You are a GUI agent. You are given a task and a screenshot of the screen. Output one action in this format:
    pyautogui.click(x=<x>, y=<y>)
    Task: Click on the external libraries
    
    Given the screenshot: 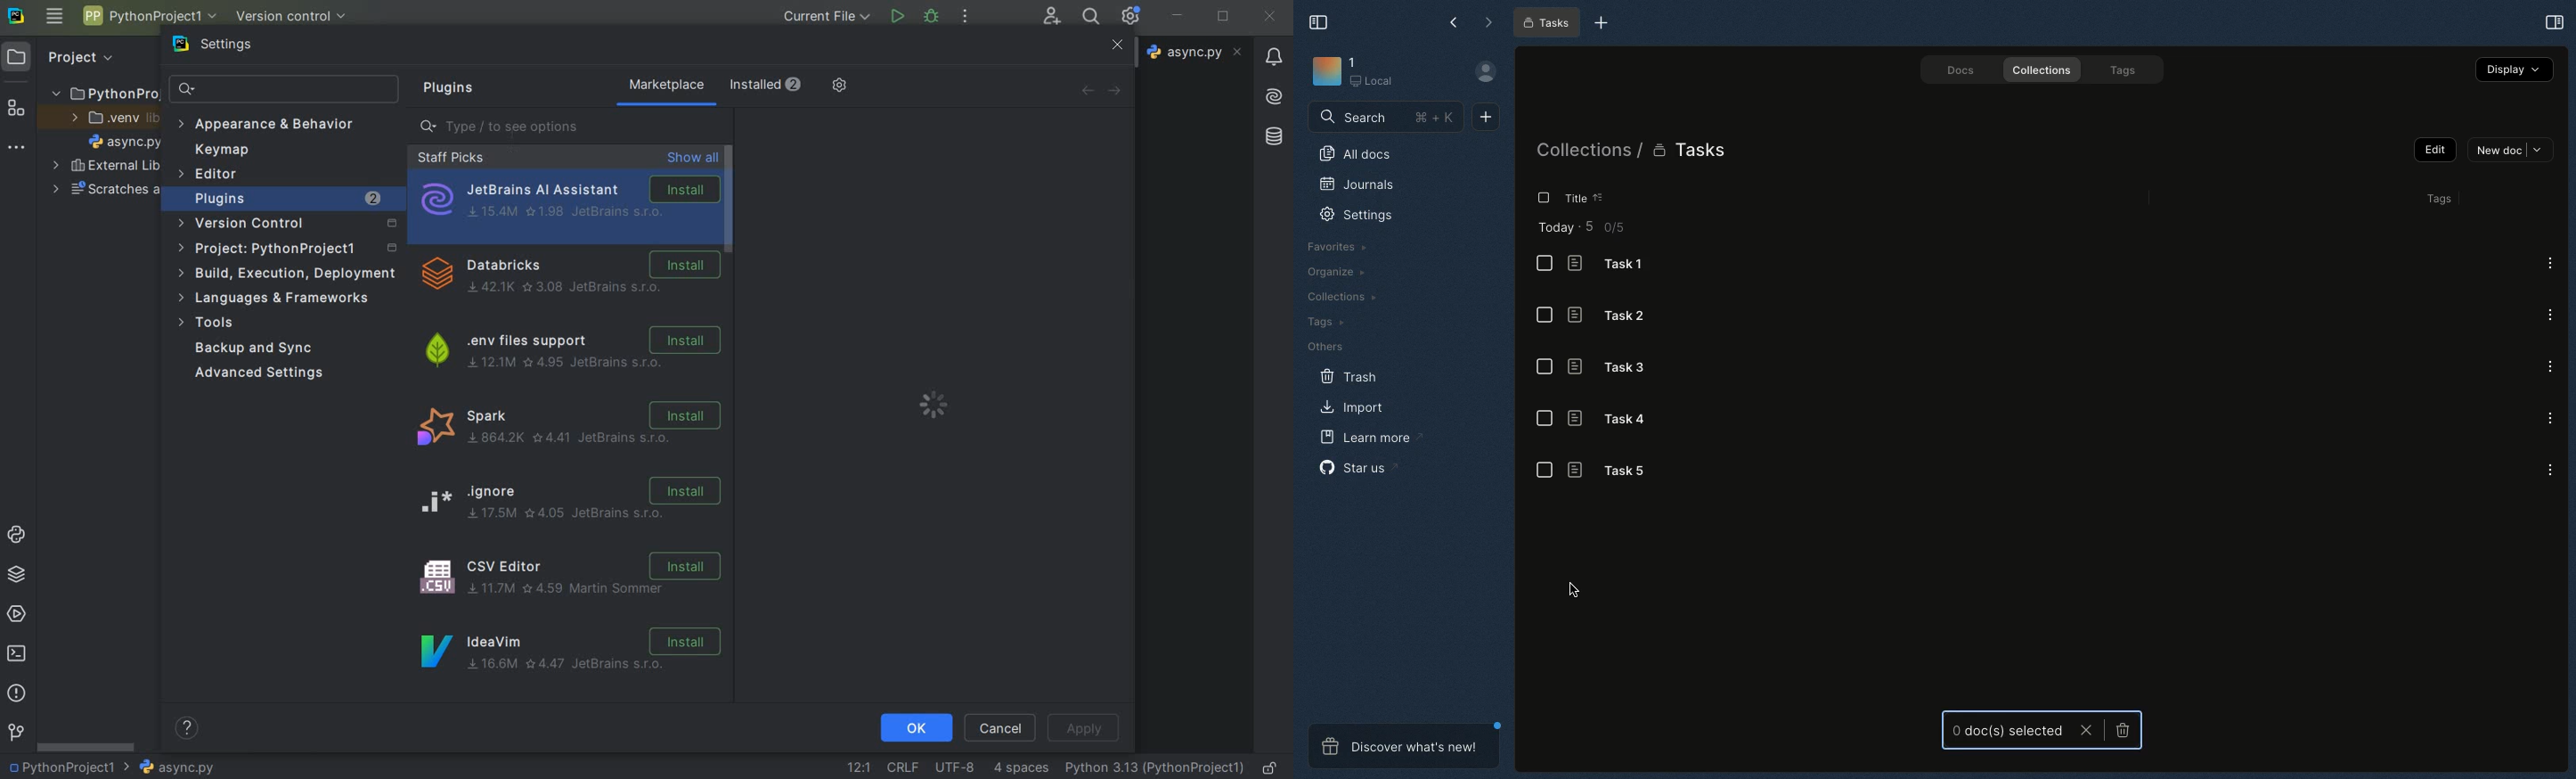 What is the action you would take?
    pyautogui.click(x=104, y=165)
    